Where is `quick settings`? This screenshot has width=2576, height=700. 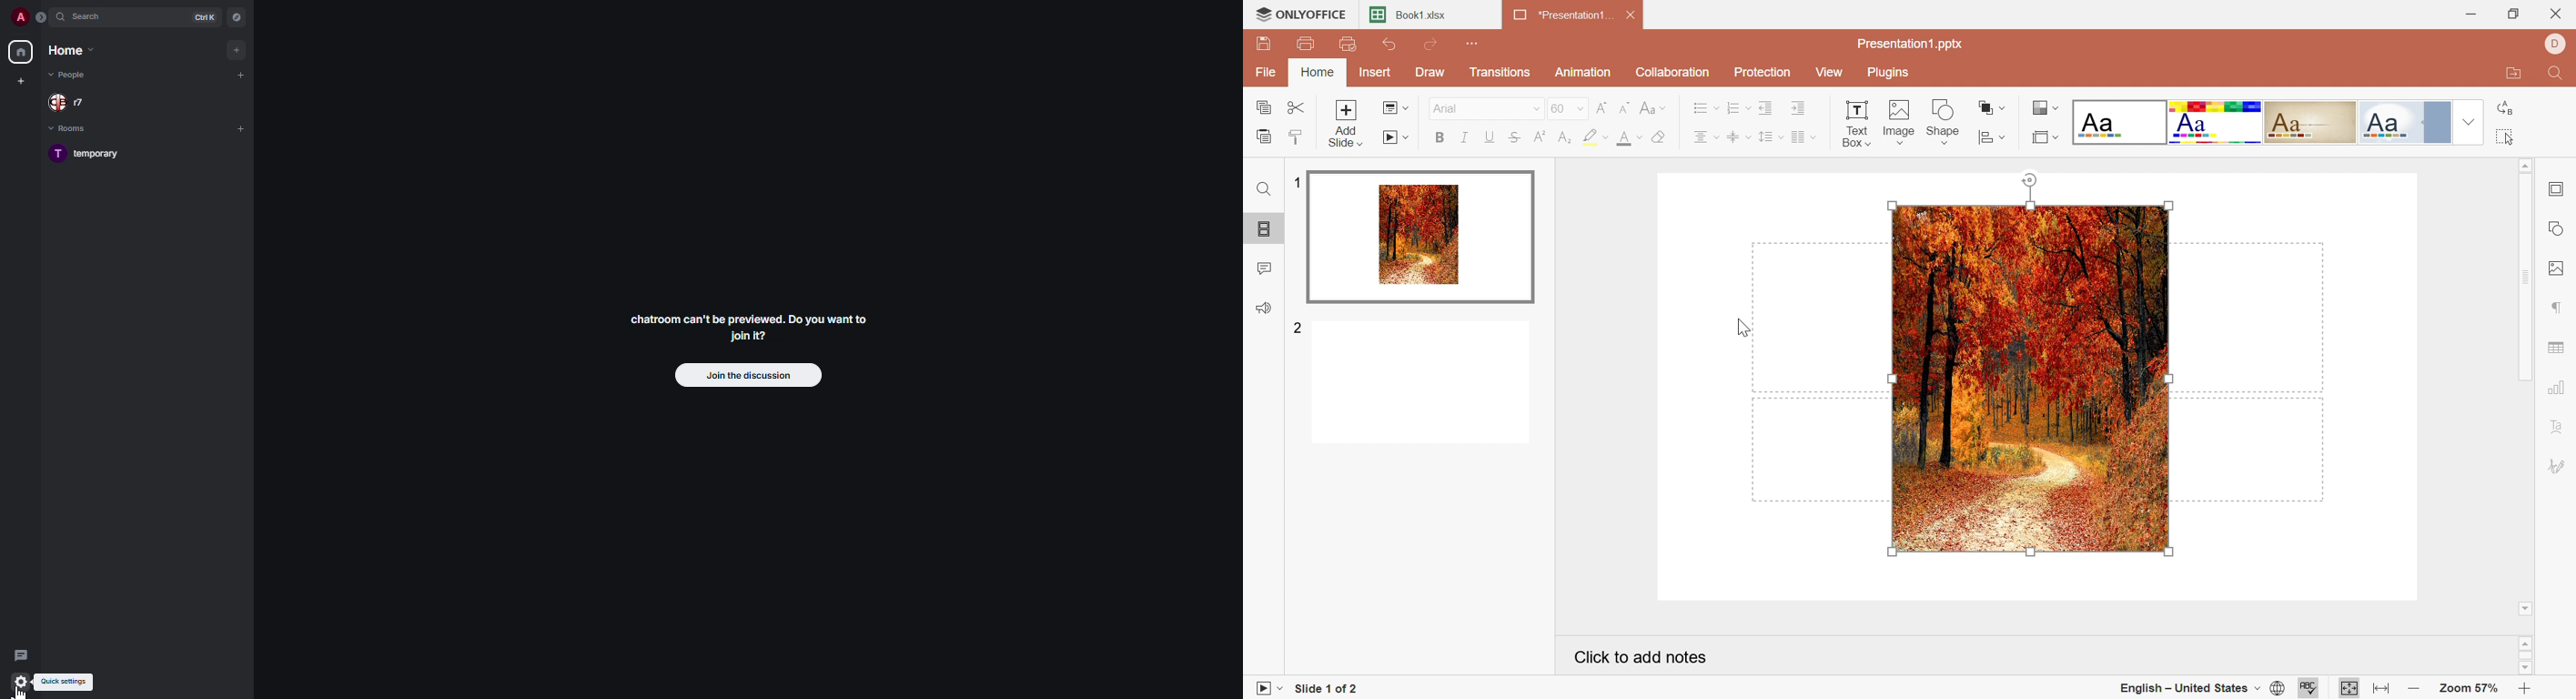
quick settings is located at coordinates (21, 682).